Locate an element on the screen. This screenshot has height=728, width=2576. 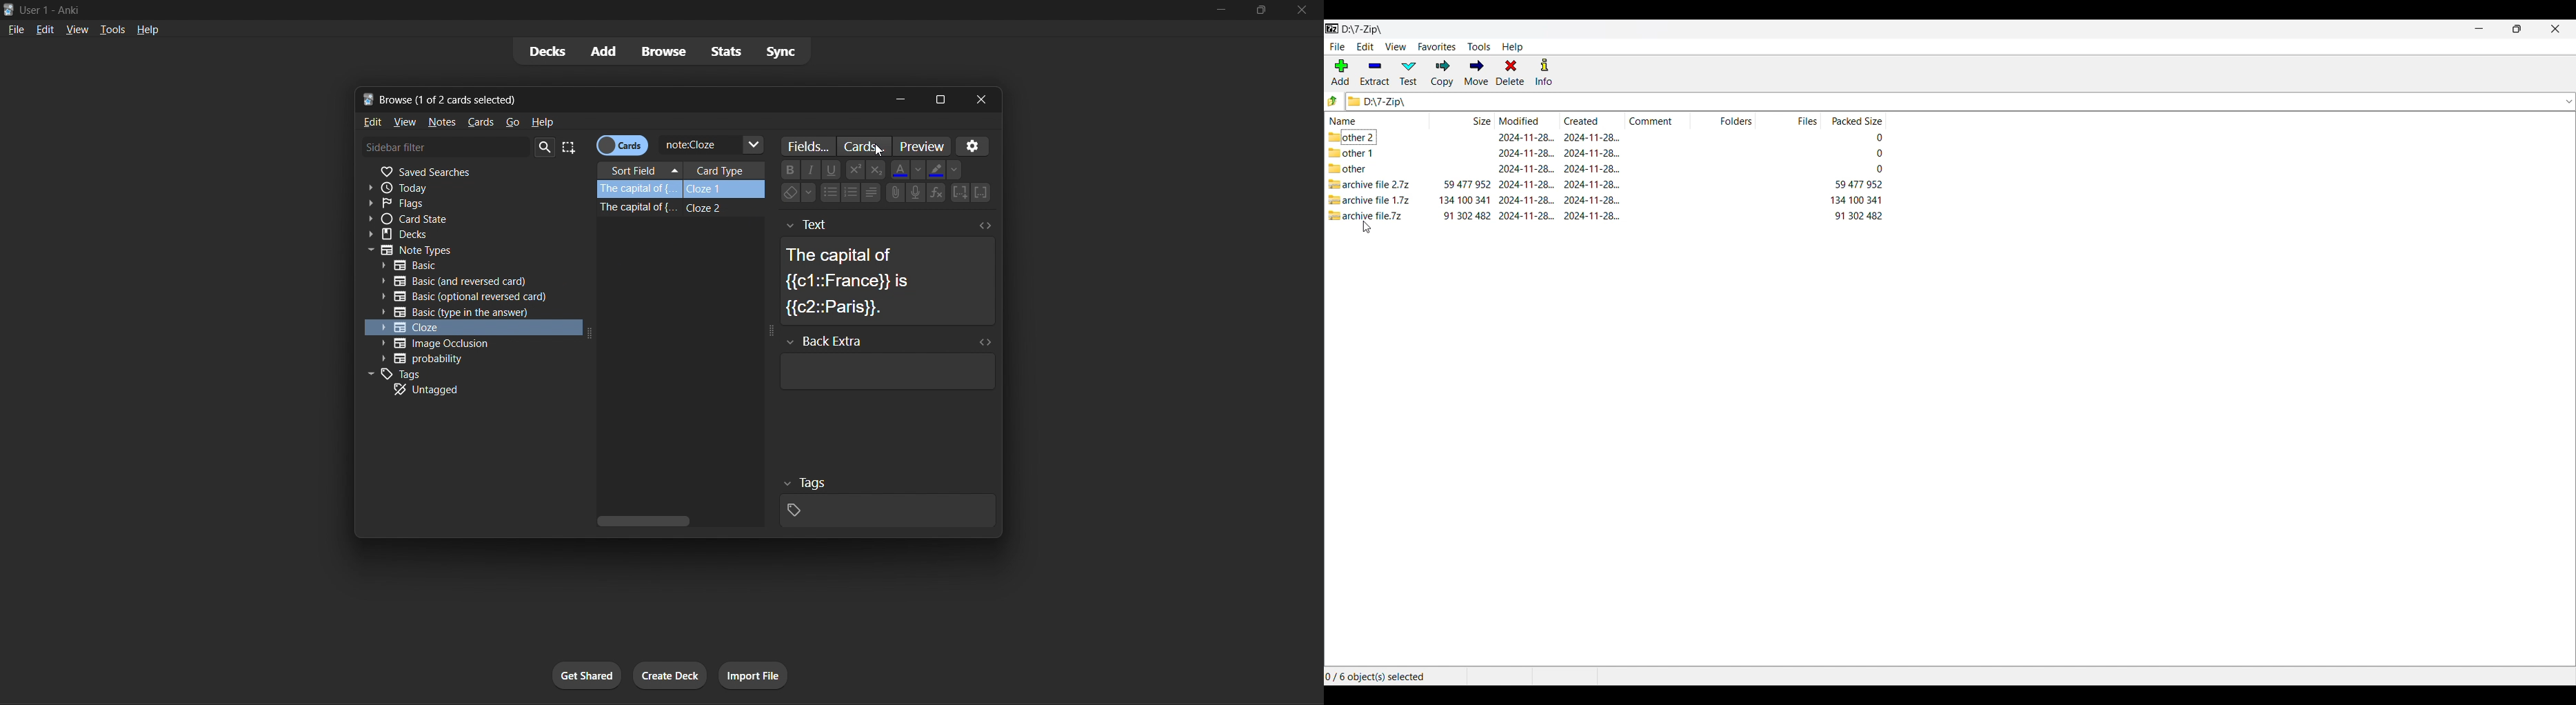
help is located at coordinates (543, 121).